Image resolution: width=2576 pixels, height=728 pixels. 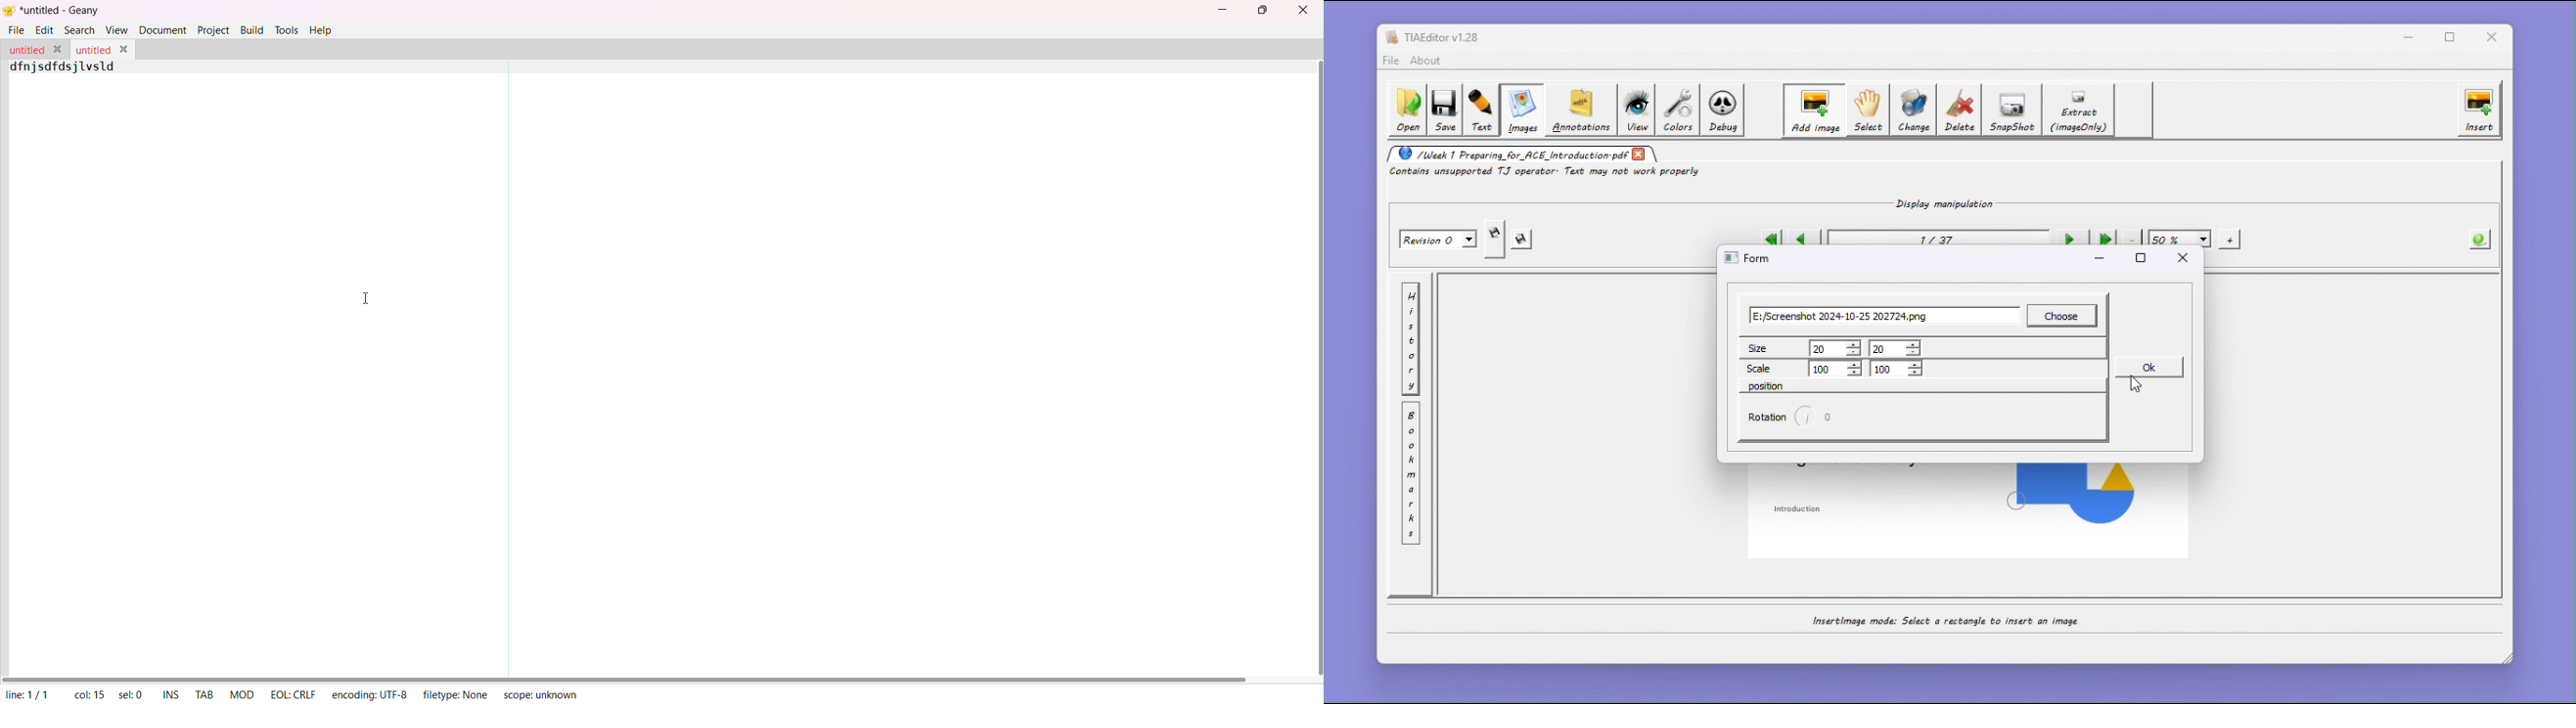 I want to click on sel: 0, so click(x=129, y=696).